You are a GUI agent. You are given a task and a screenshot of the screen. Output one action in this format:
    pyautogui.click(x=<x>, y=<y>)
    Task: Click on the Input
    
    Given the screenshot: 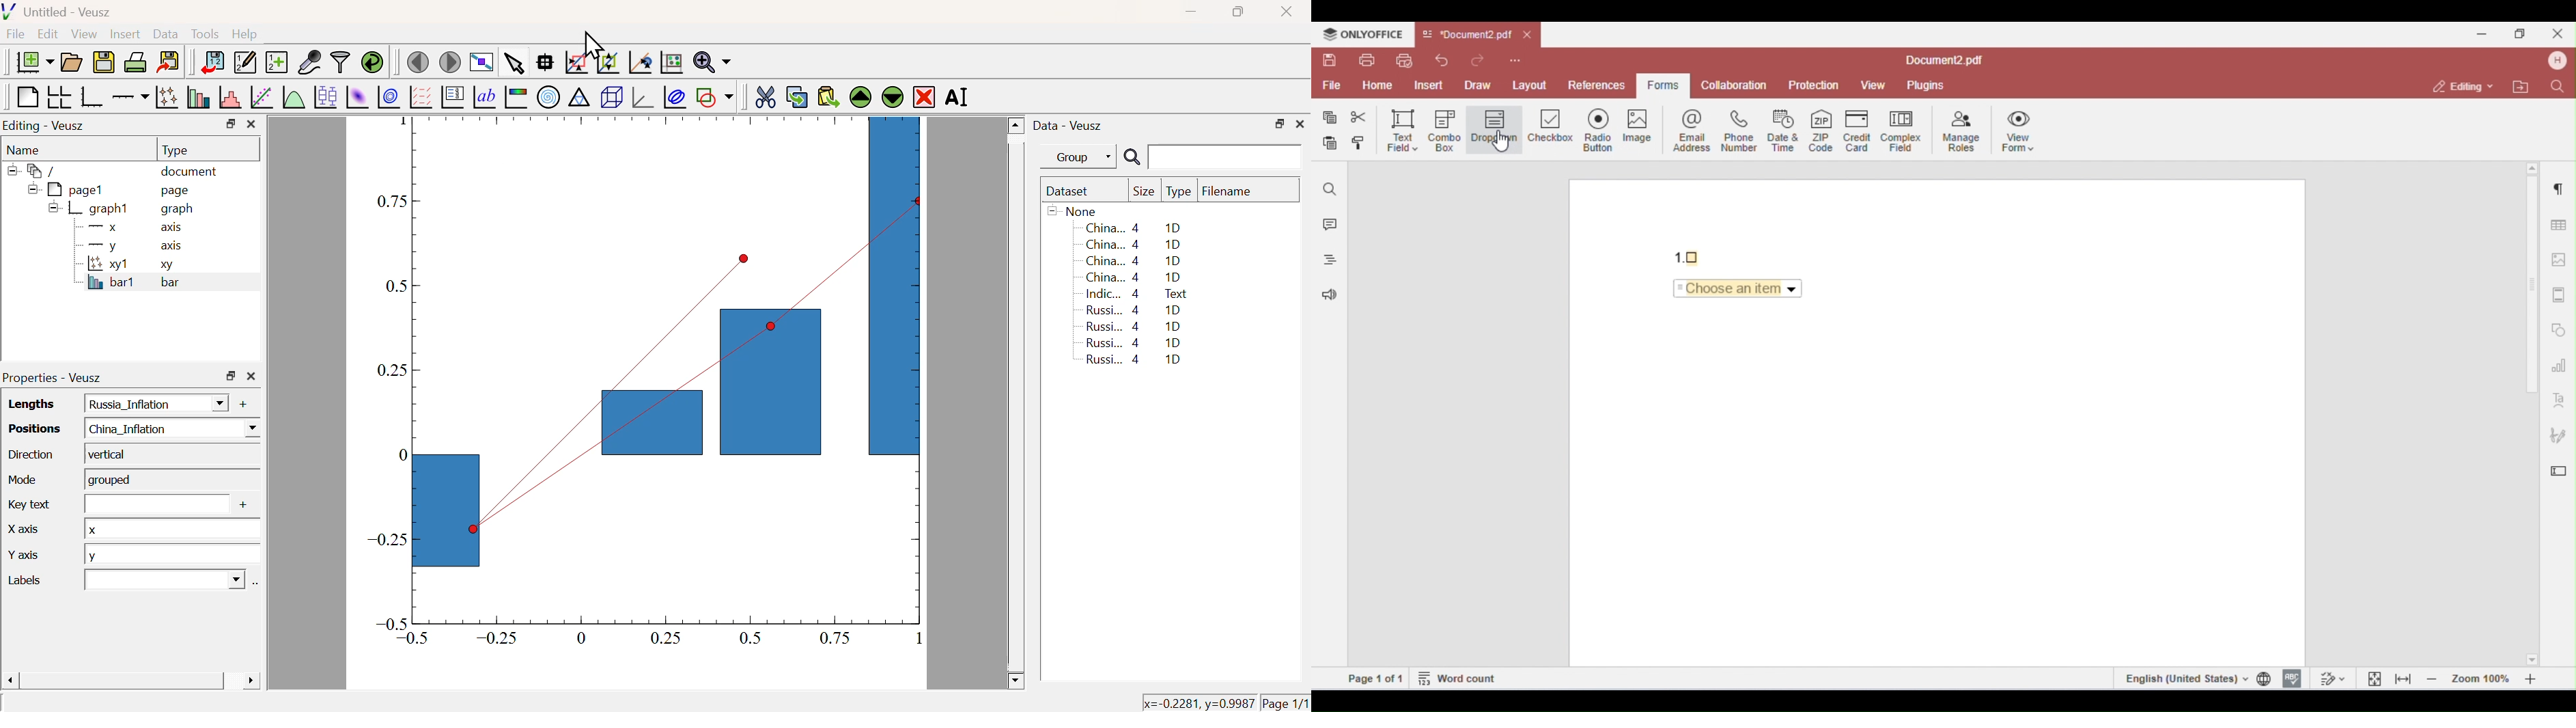 What is the action you would take?
    pyautogui.click(x=148, y=504)
    